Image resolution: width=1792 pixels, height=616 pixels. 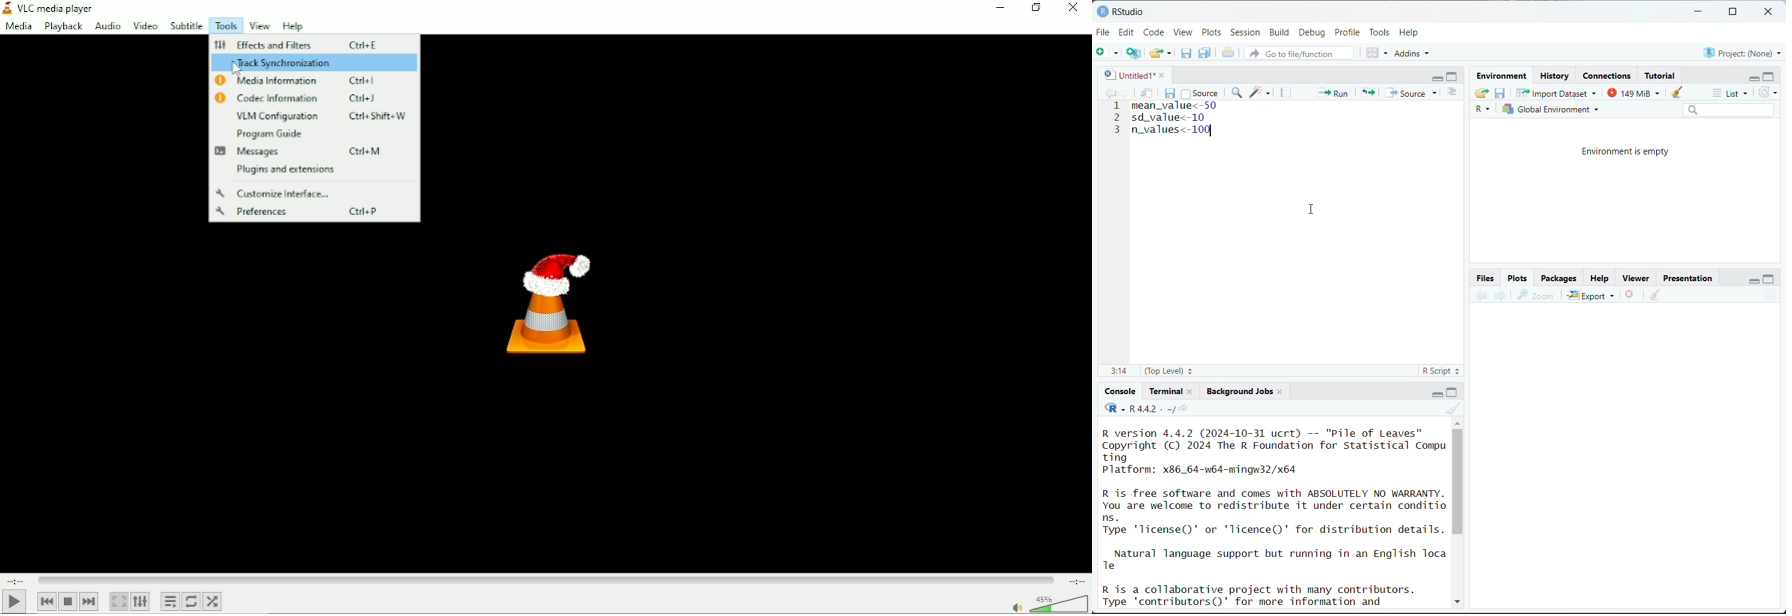 I want to click on  148 MiB, so click(x=1632, y=92).